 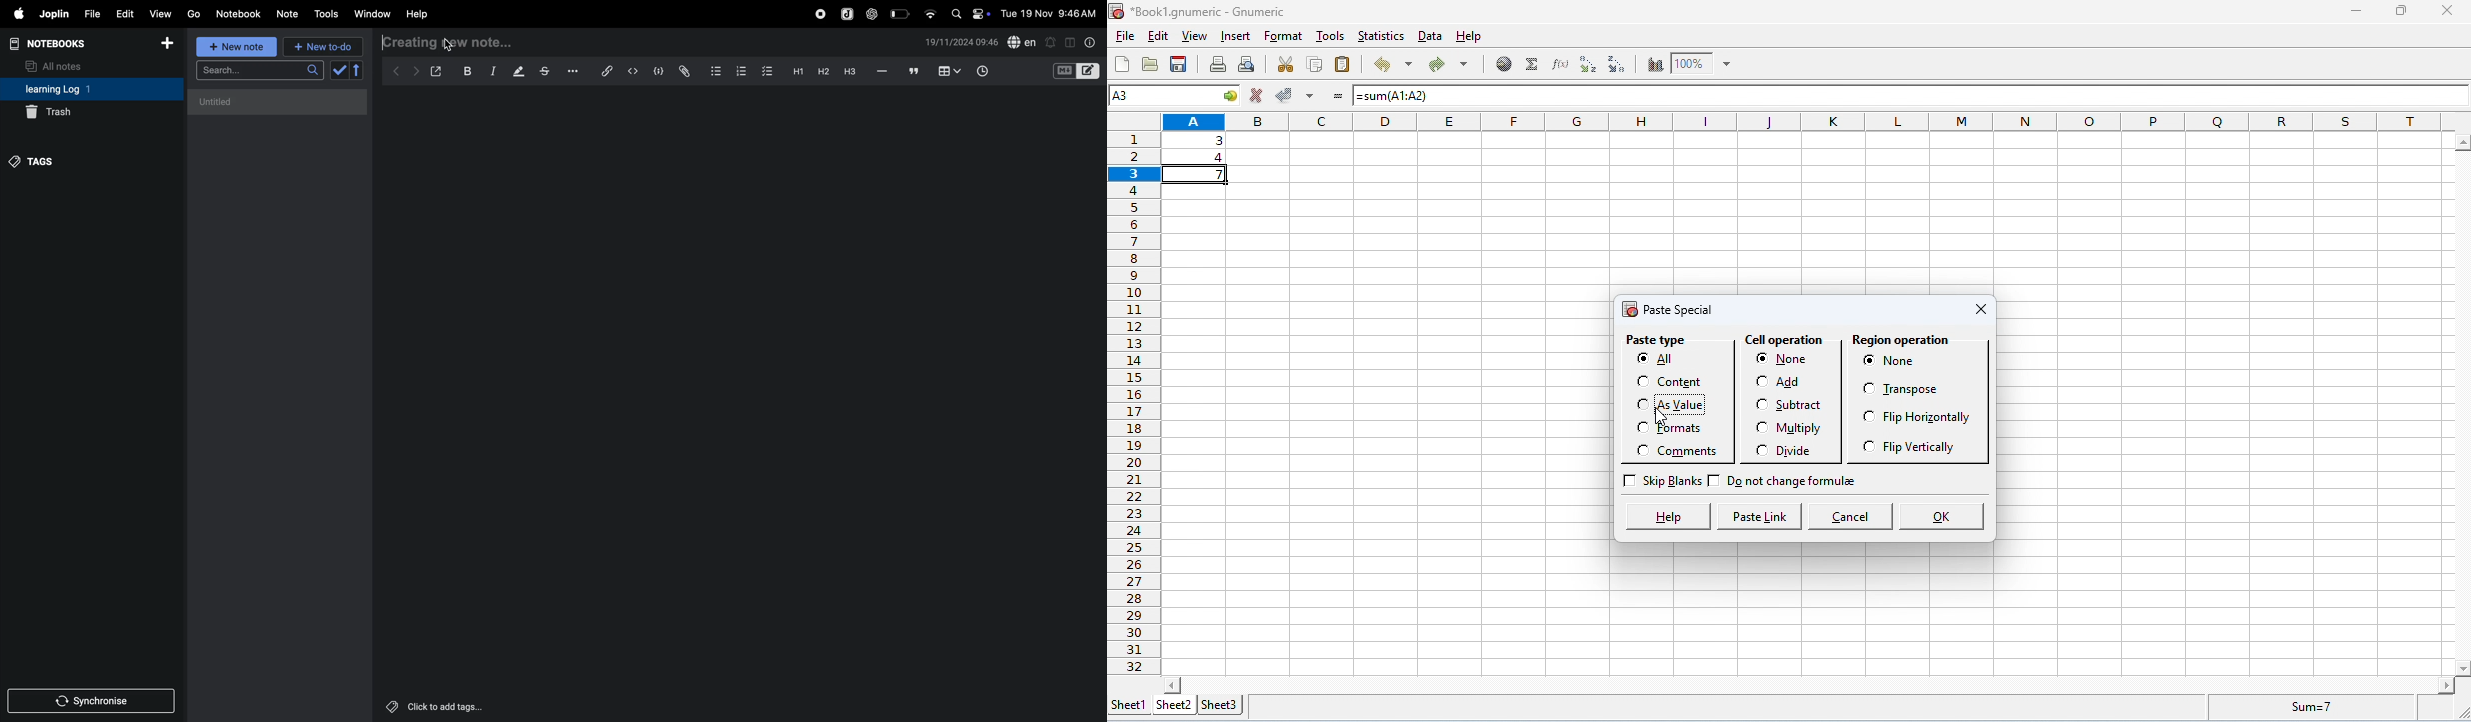 I want to click on substract, so click(x=1806, y=404).